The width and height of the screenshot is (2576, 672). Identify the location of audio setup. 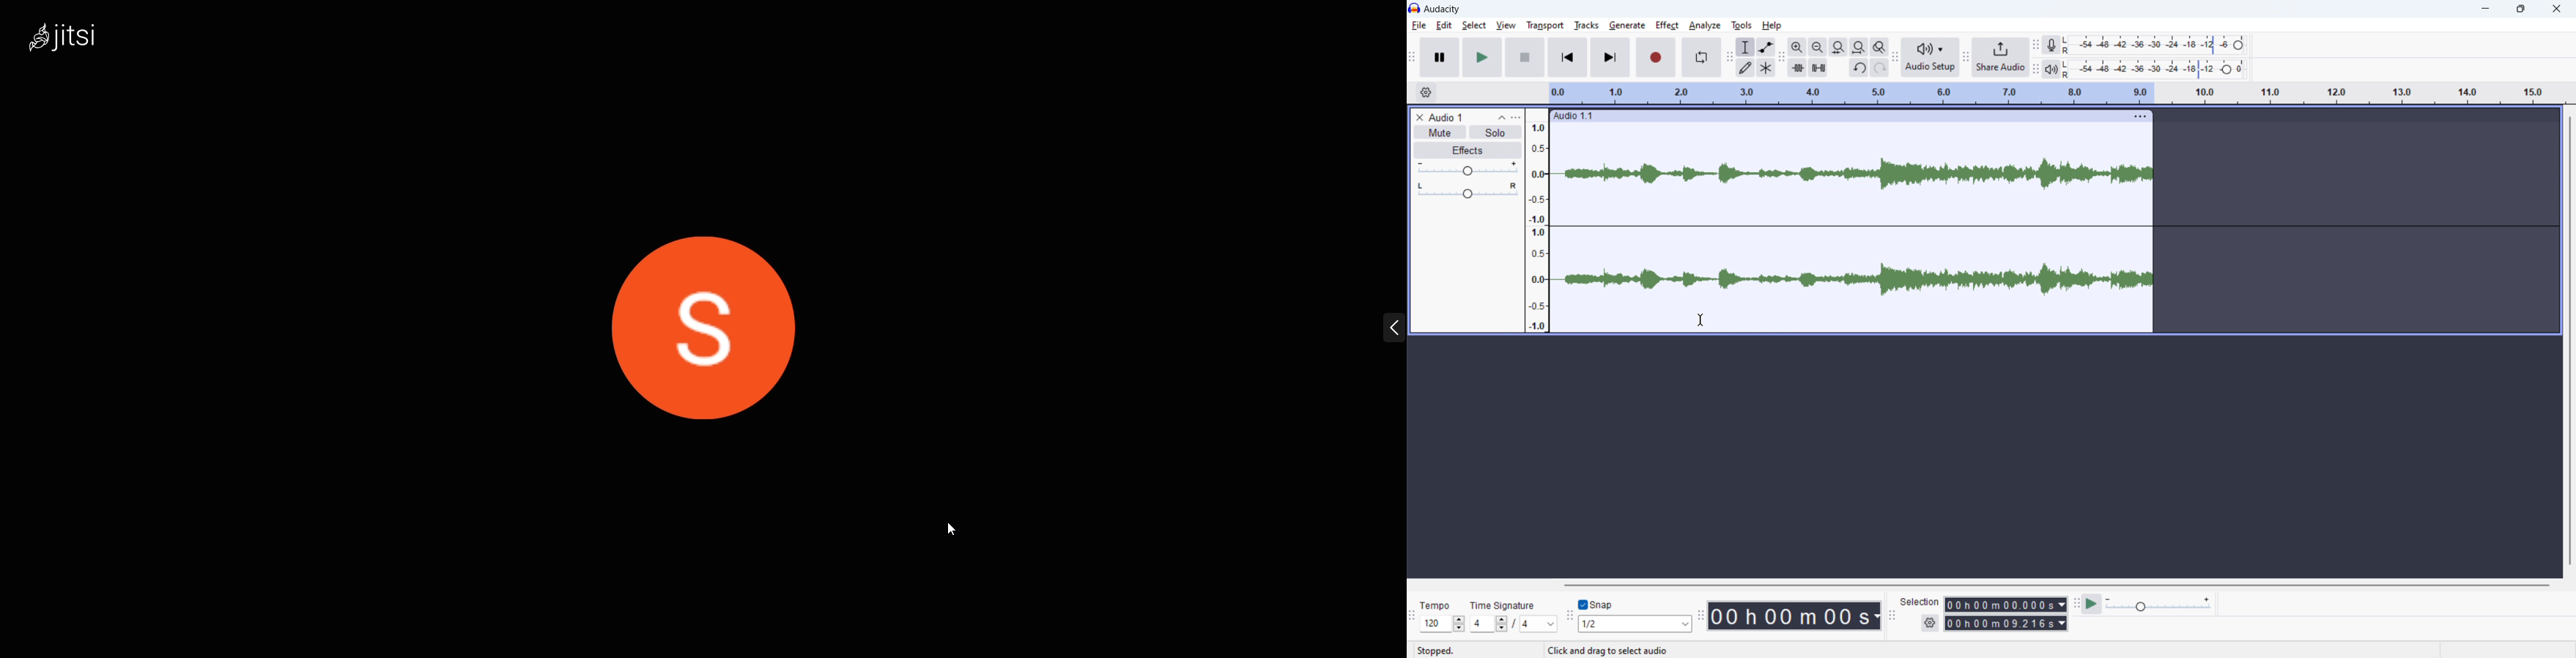
(1930, 57).